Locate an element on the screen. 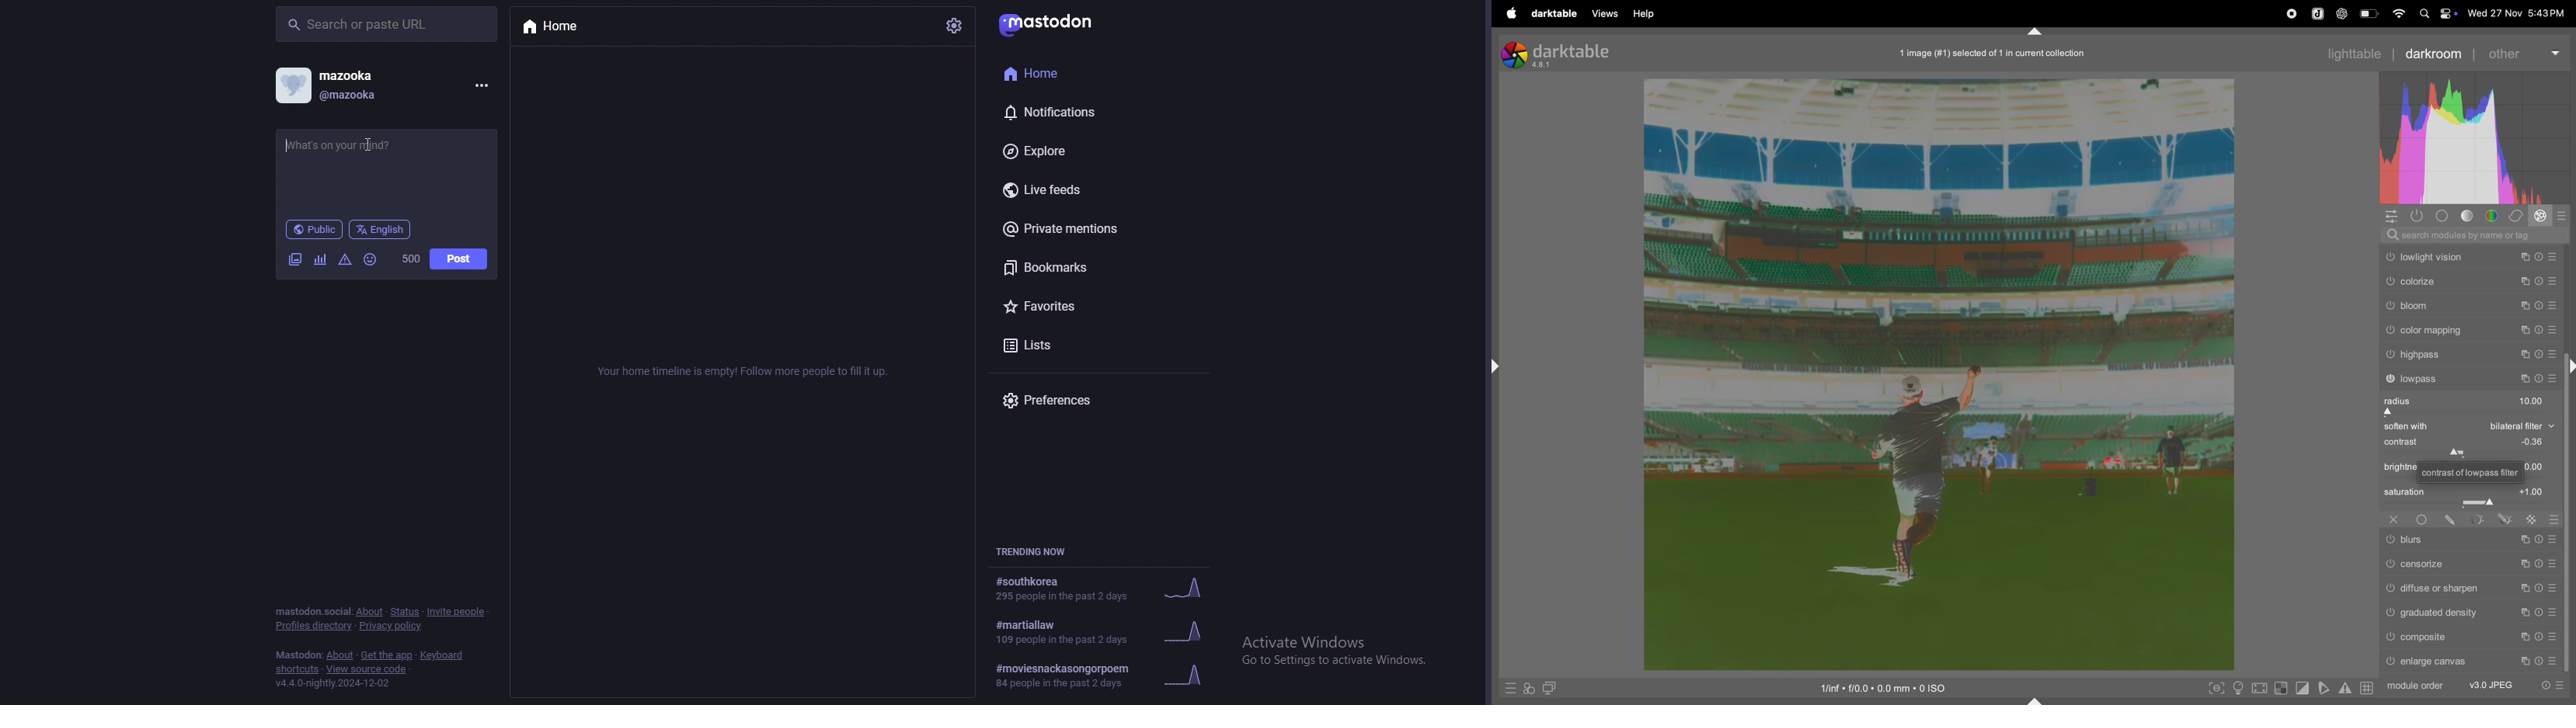 The height and width of the screenshot is (728, 2576). wifi is located at coordinates (2398, 13).